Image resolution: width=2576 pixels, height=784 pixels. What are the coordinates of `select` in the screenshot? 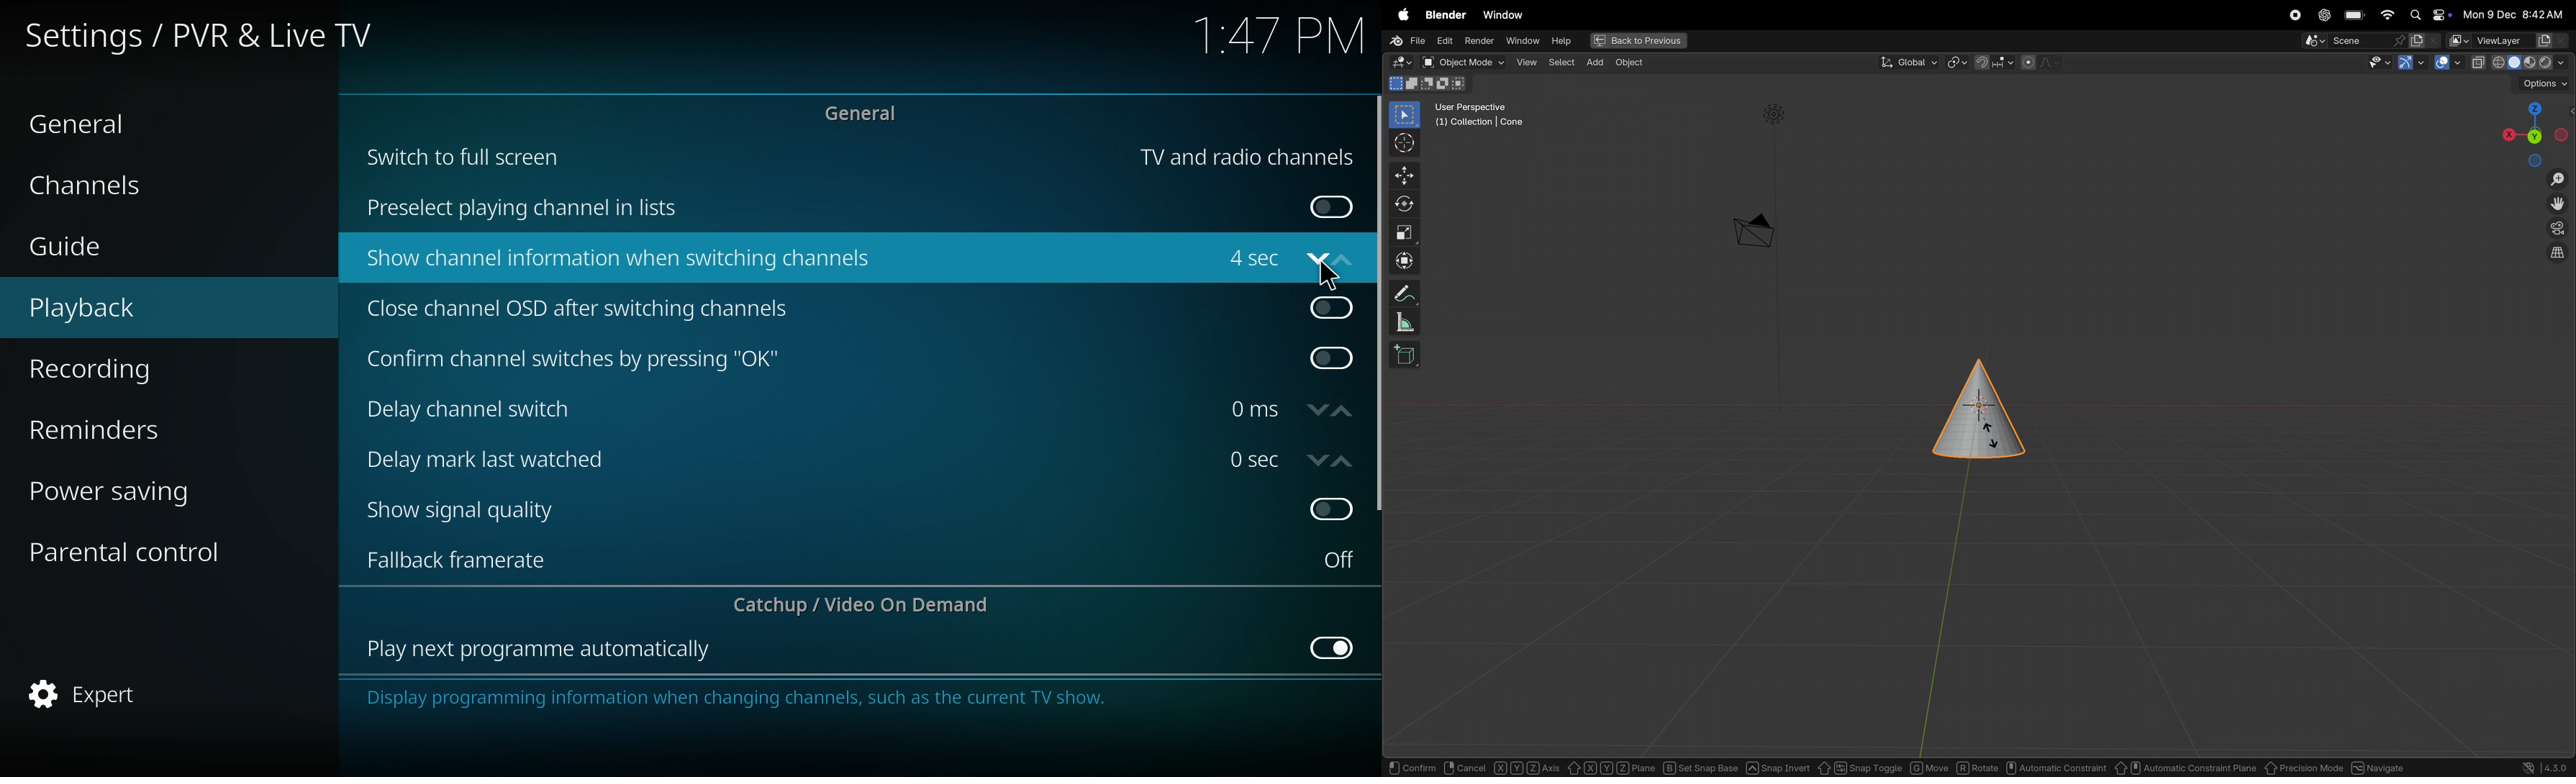 It's located at (1562, 63).